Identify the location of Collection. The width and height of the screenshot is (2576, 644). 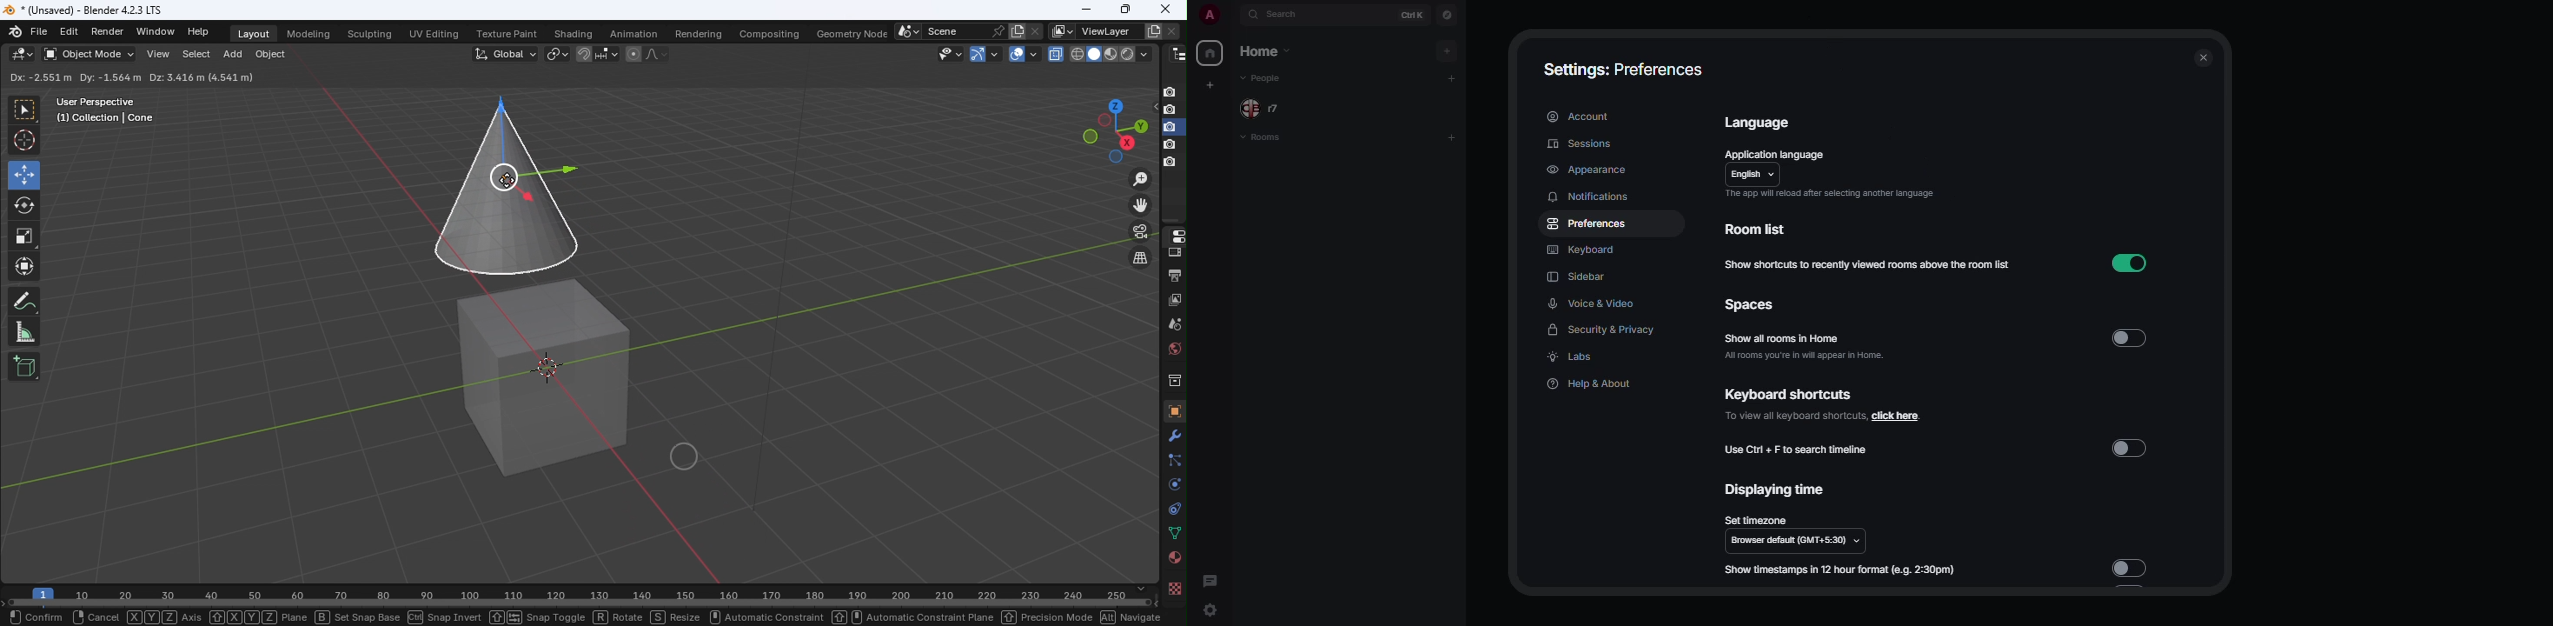
(1174, 379).